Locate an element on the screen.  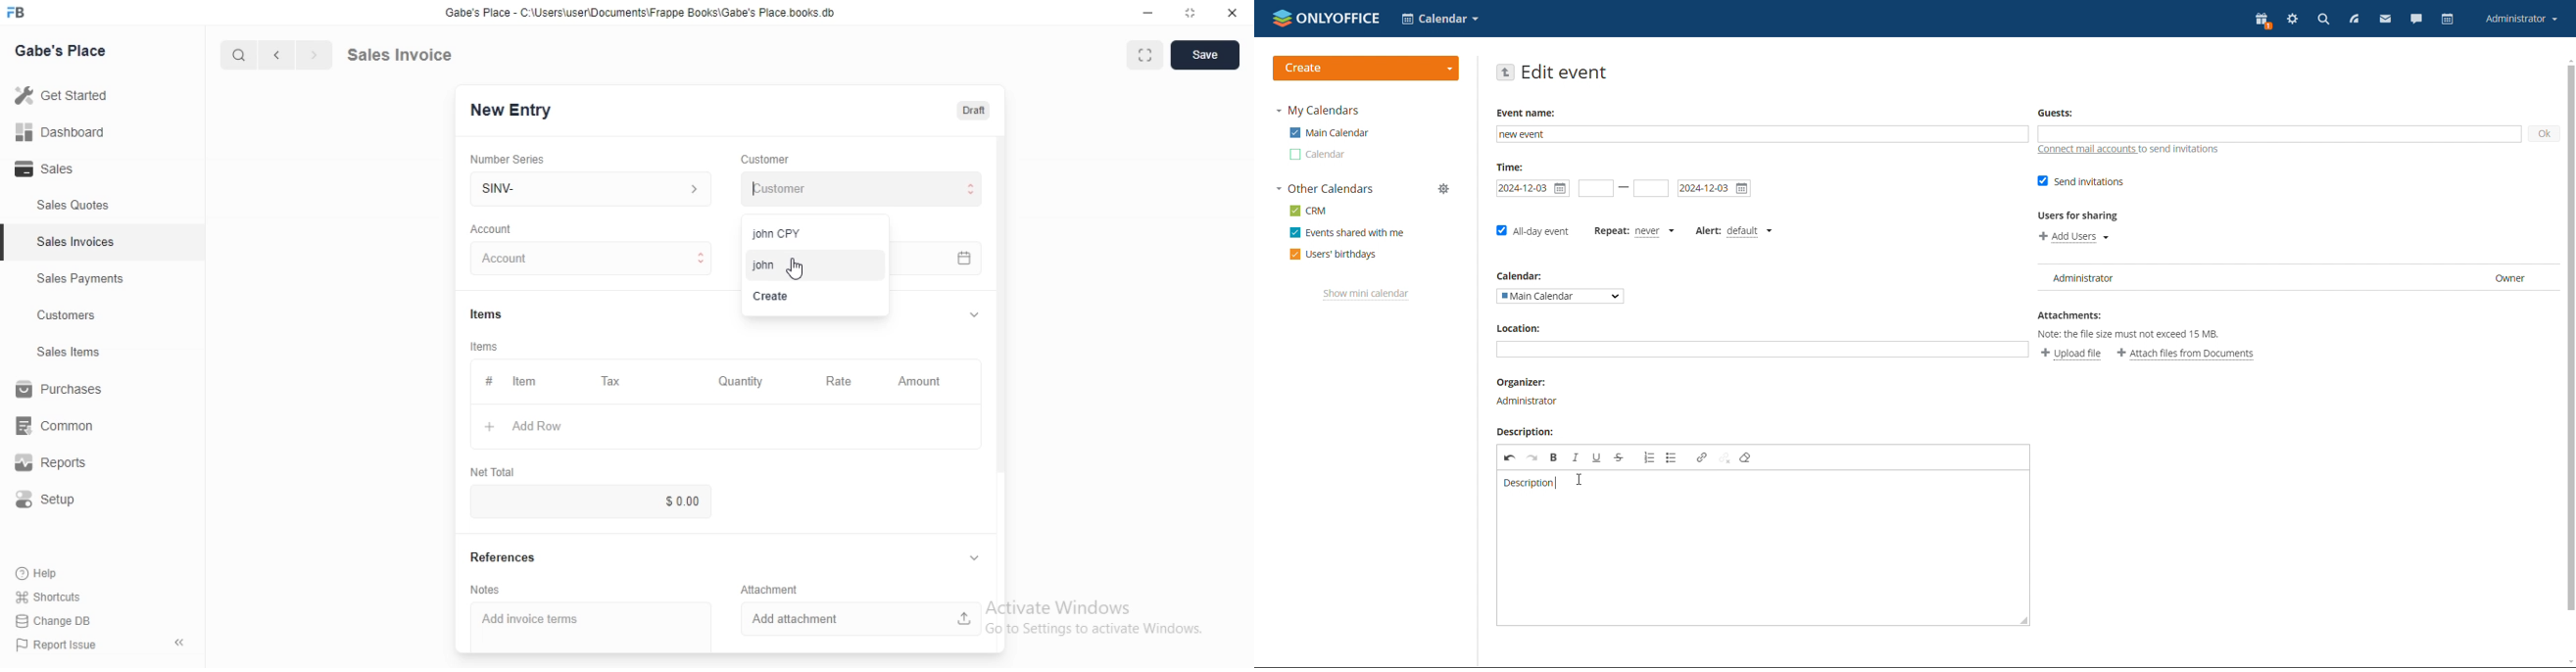
select application is located at coordinates (1440, 19).